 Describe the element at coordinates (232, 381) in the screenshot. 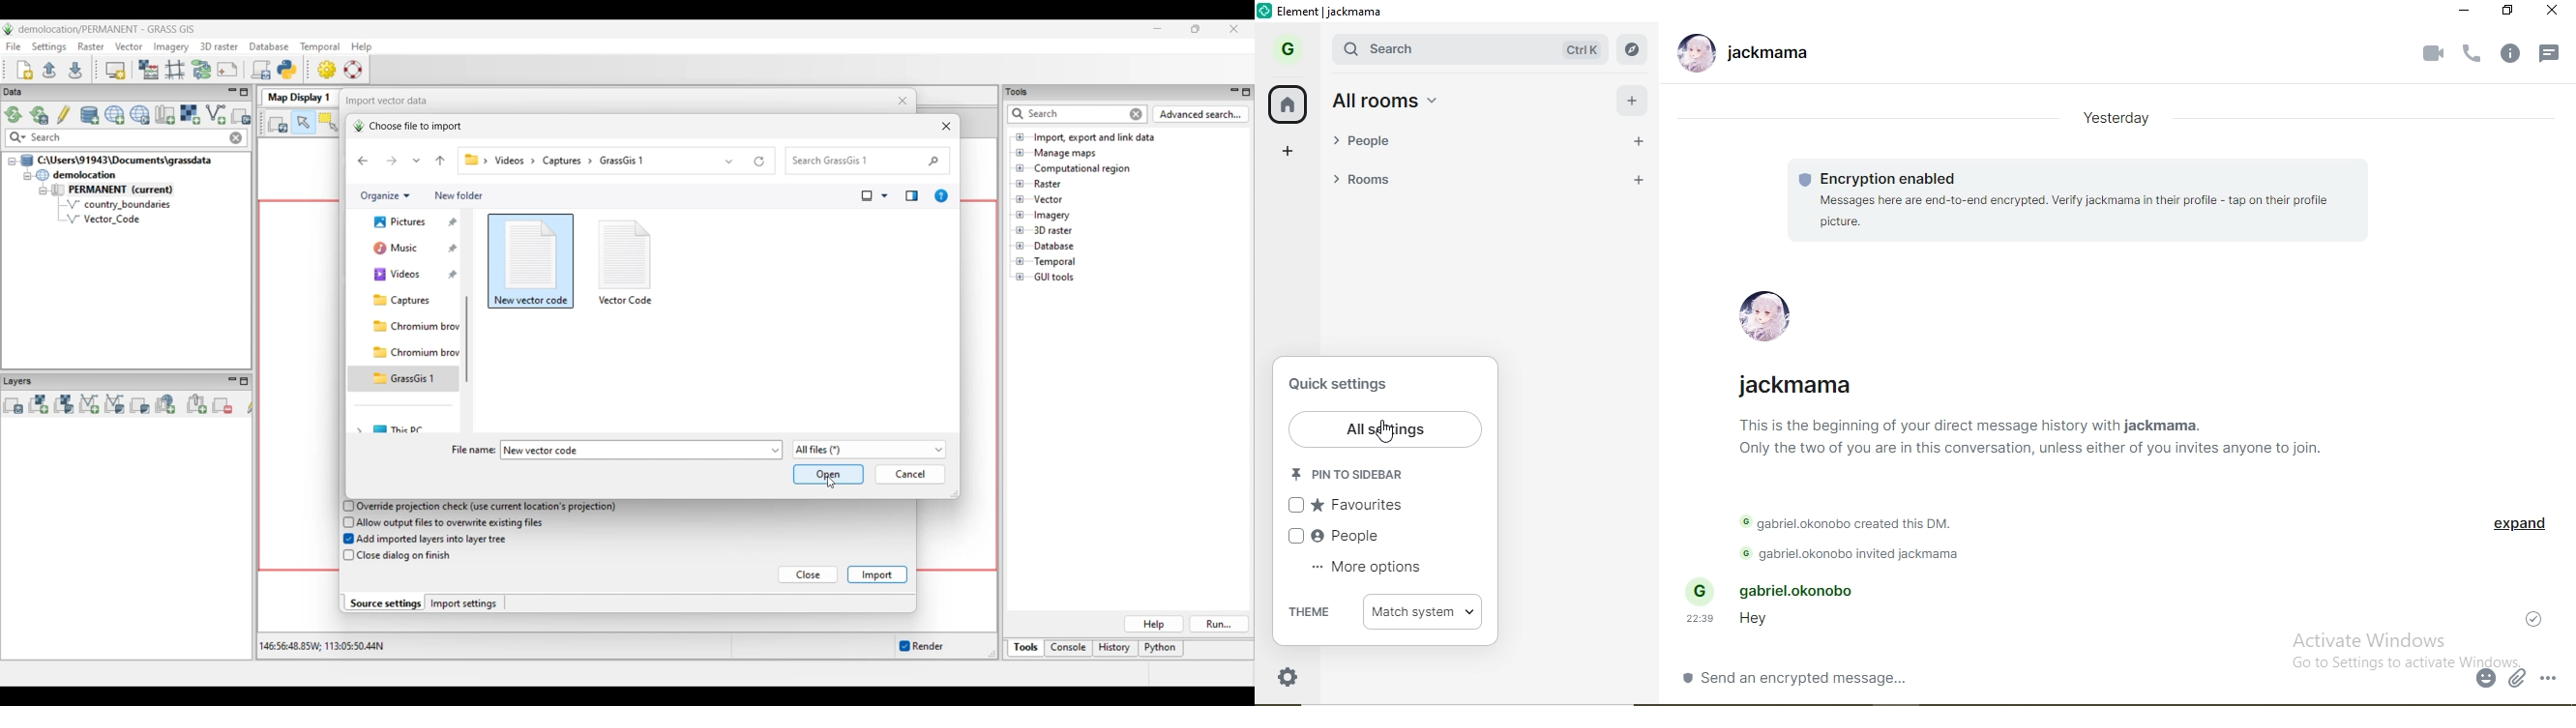

I see `Minimize Layers panel` at that location.